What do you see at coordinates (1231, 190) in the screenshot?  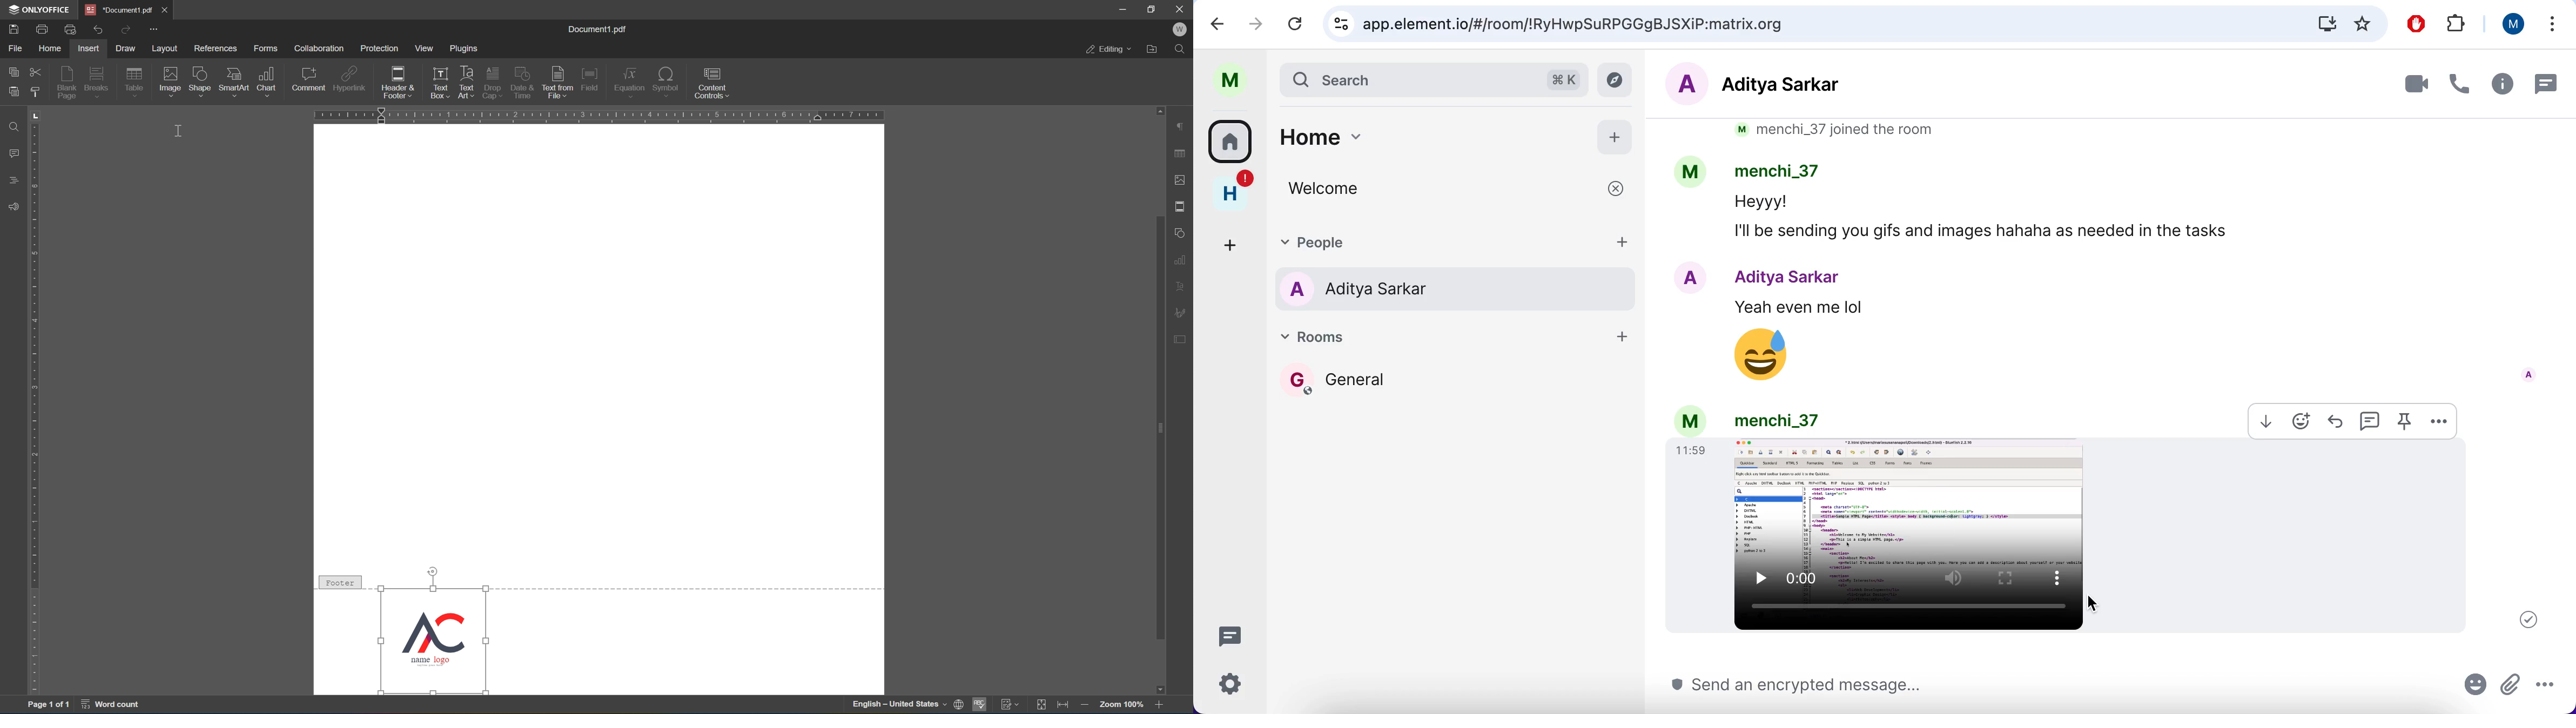 I see `home` at bounding box center [1231, 190].